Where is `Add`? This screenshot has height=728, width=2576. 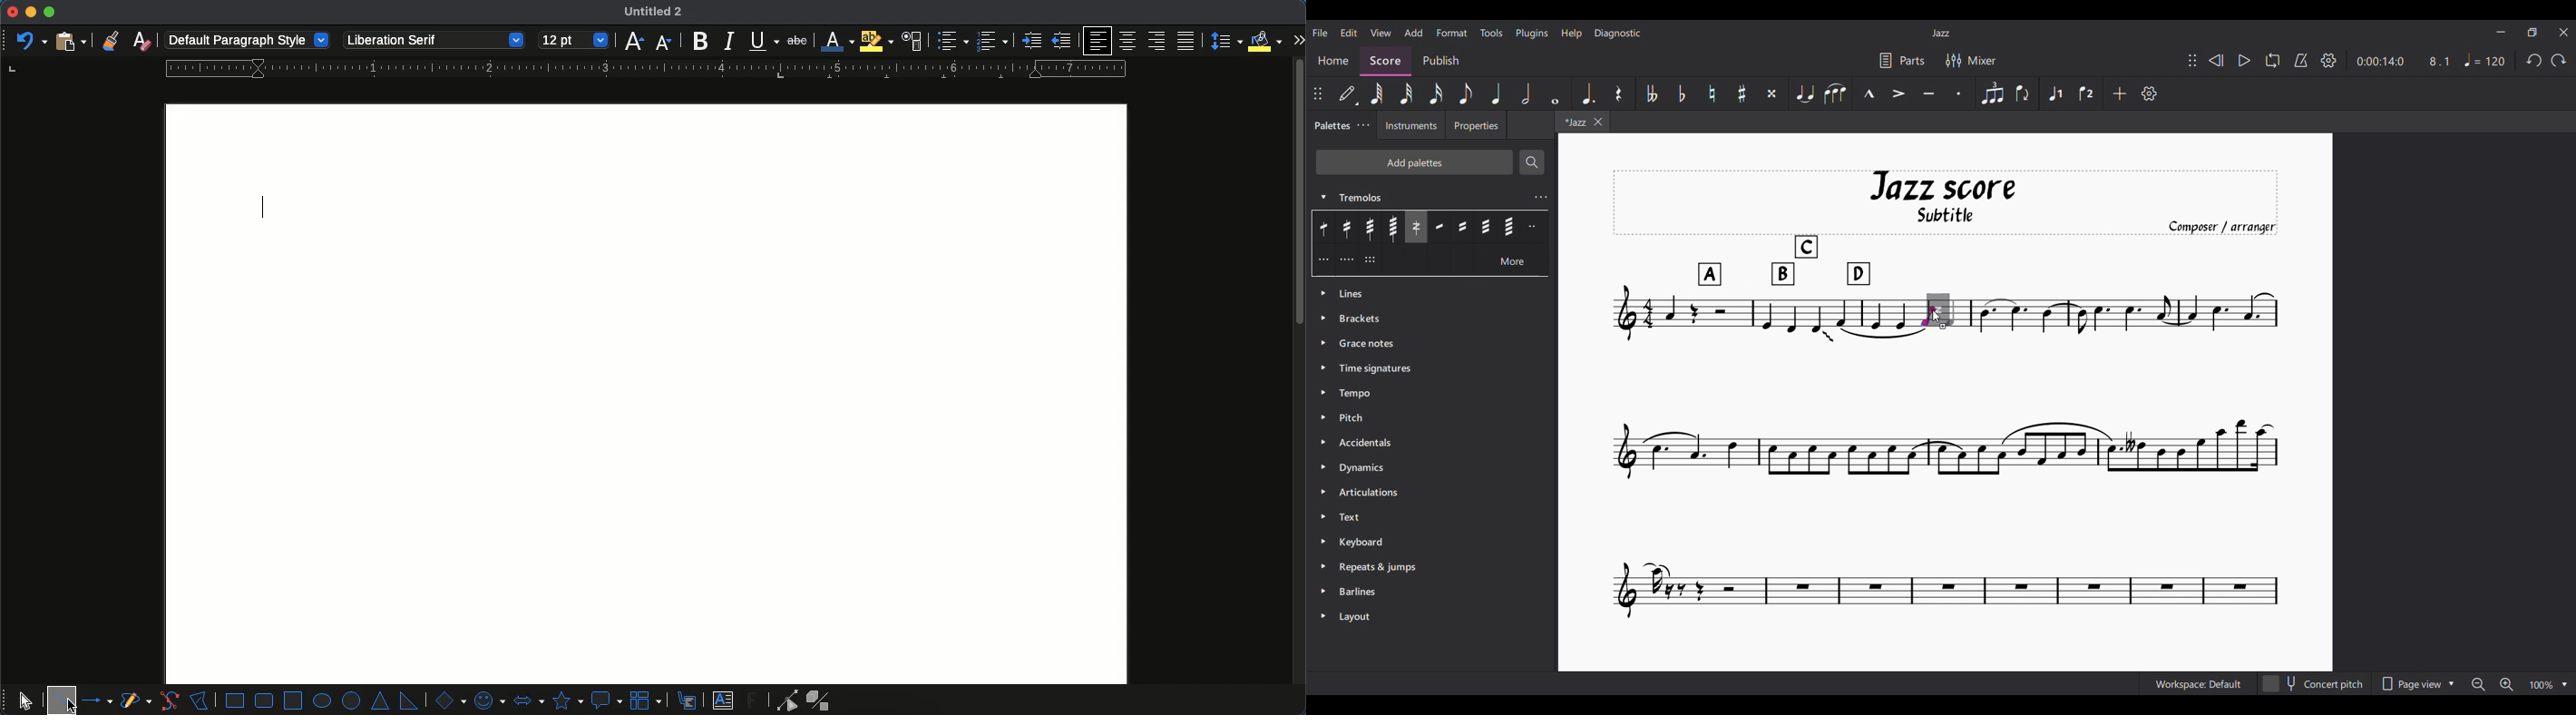
Add is located at coordinates (1414, 32).